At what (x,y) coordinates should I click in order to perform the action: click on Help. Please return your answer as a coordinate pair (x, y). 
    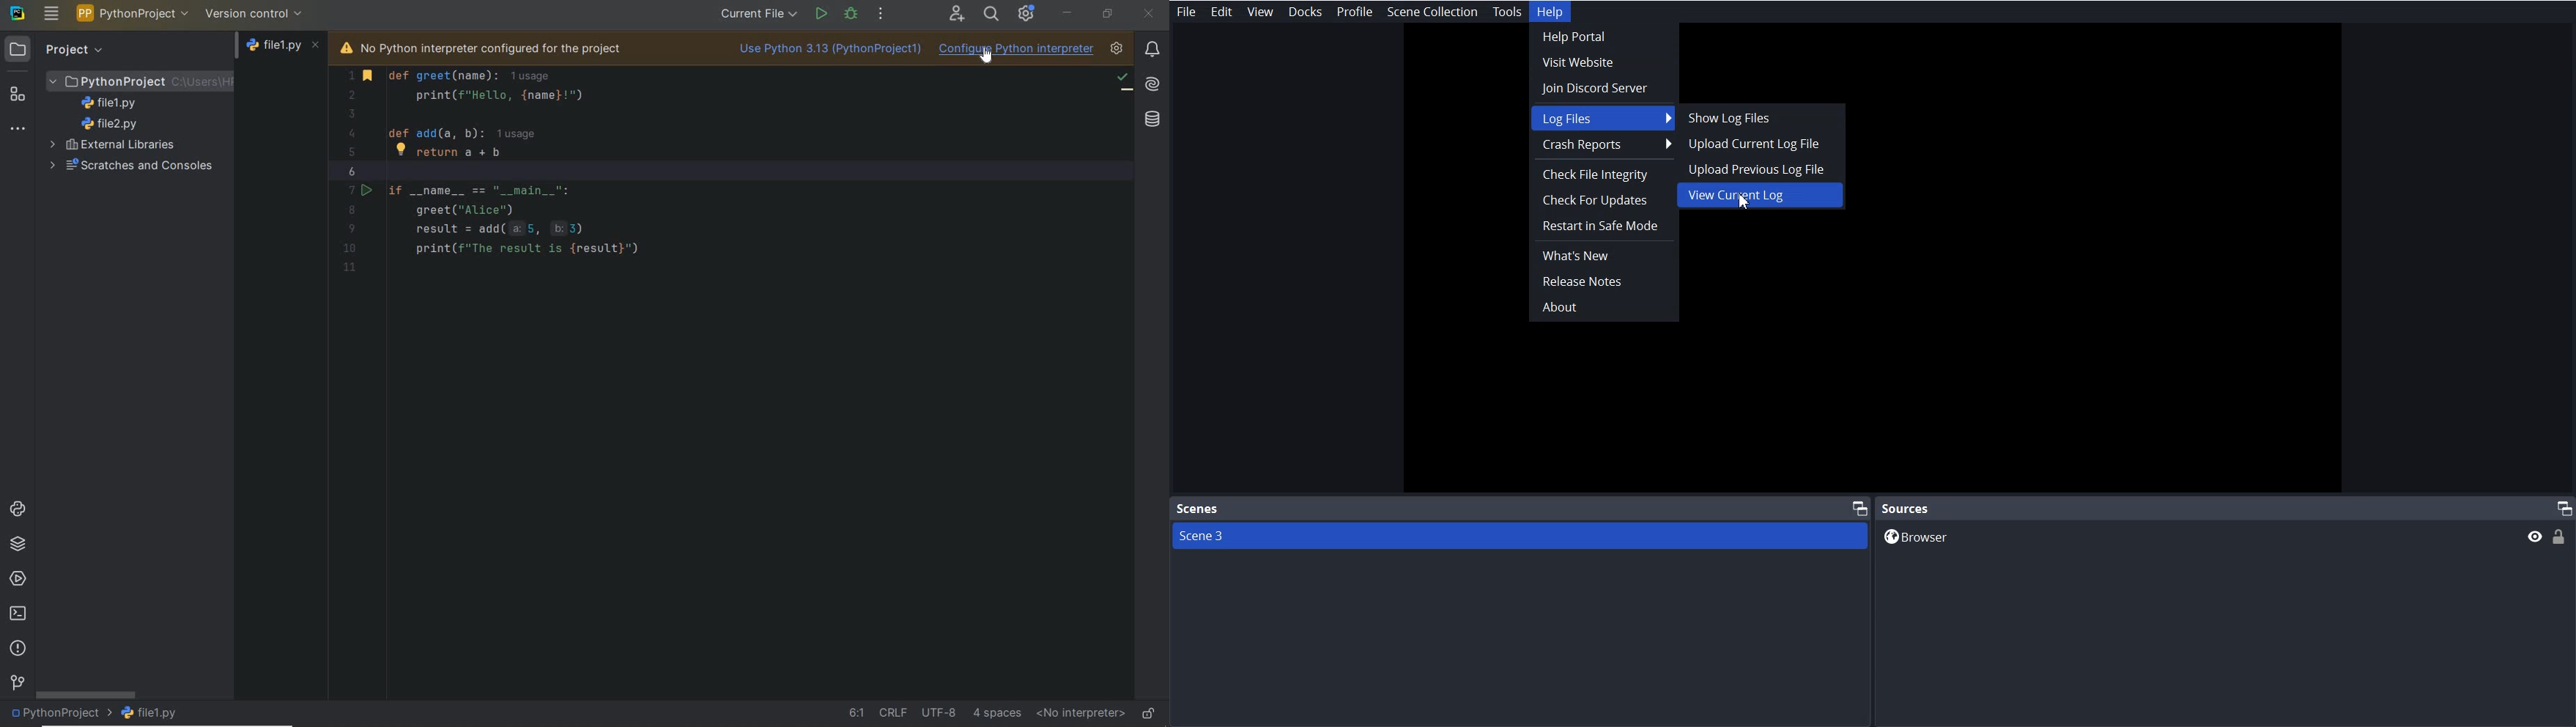
    Looking at the image, I should click on (1553, 12).